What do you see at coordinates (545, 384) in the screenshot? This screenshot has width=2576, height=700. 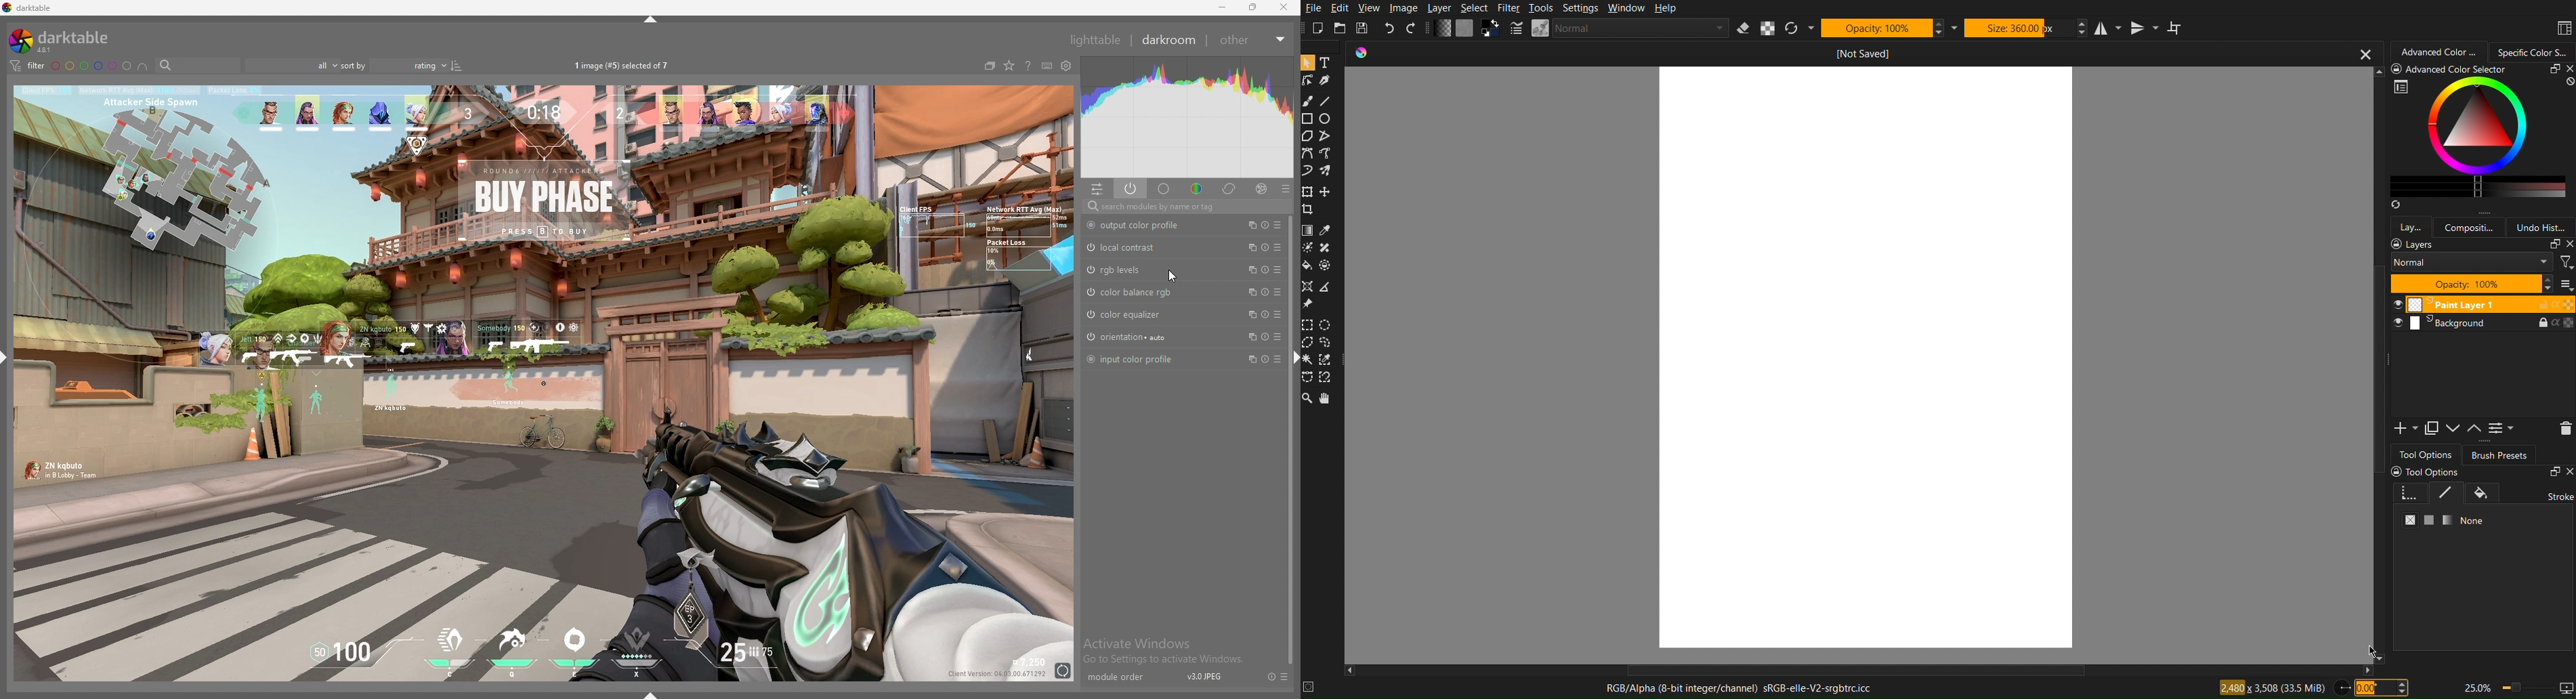 I see `image` at bounding box center [545, 384].